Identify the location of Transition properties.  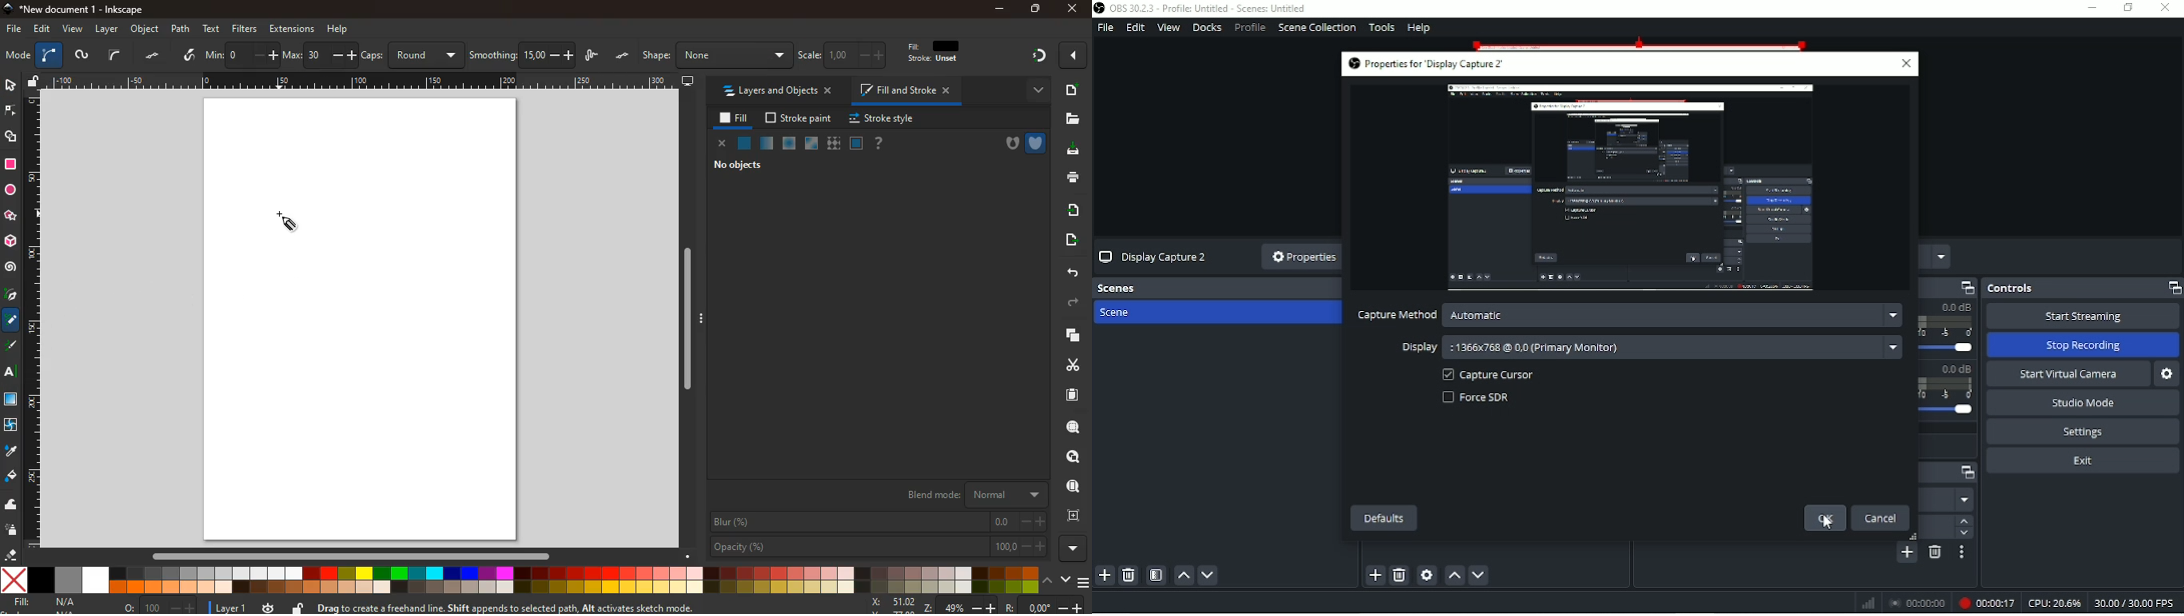
(1959, 553).